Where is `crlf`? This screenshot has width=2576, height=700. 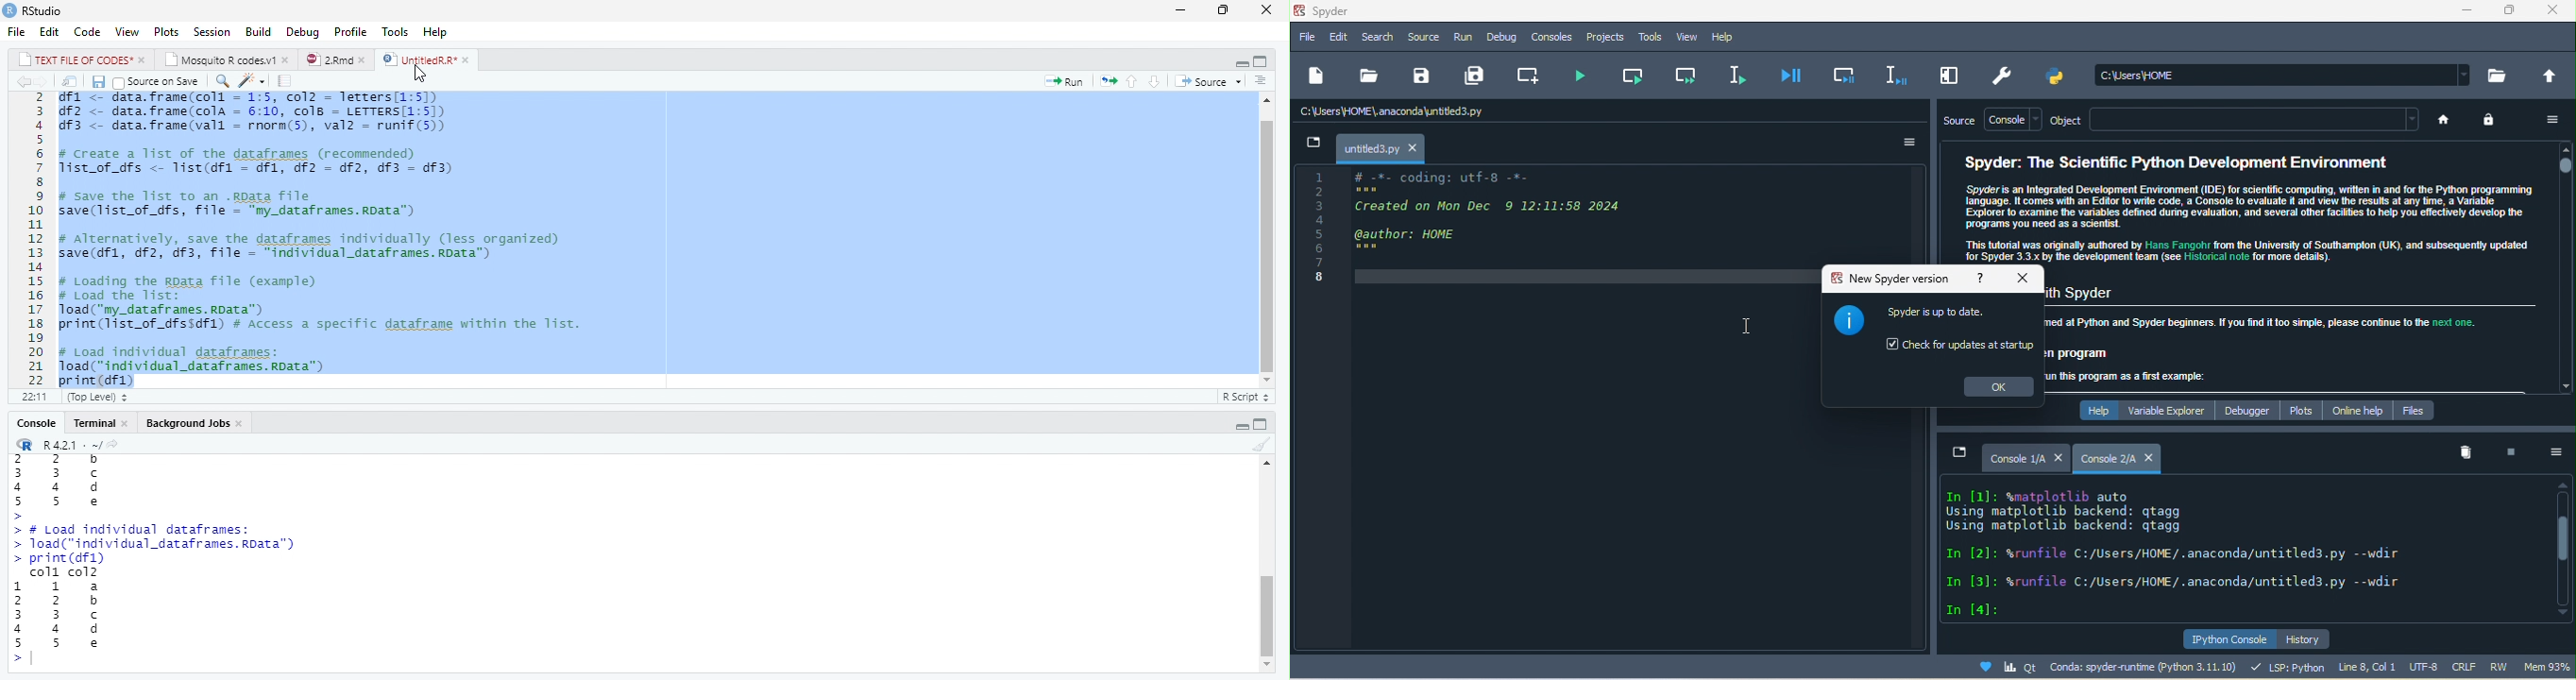 crlf is located at coordinates (2466, 666).